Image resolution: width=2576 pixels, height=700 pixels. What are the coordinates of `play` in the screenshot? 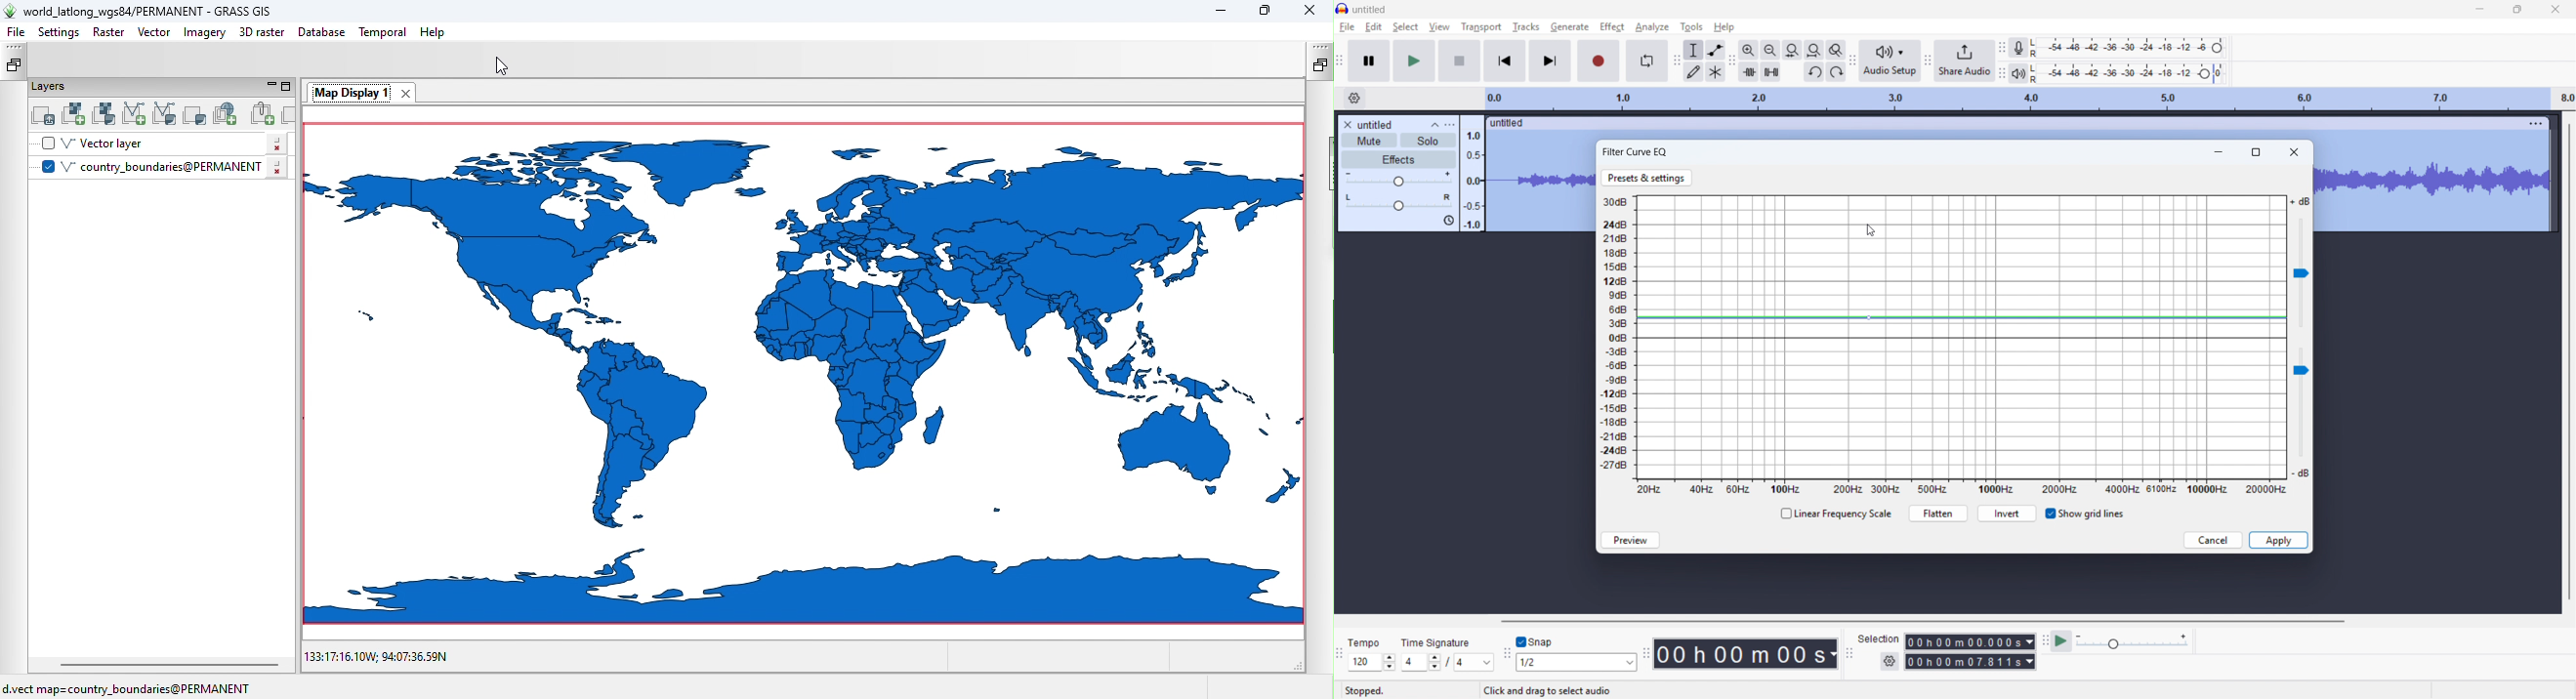 It's located at (1414, 61).